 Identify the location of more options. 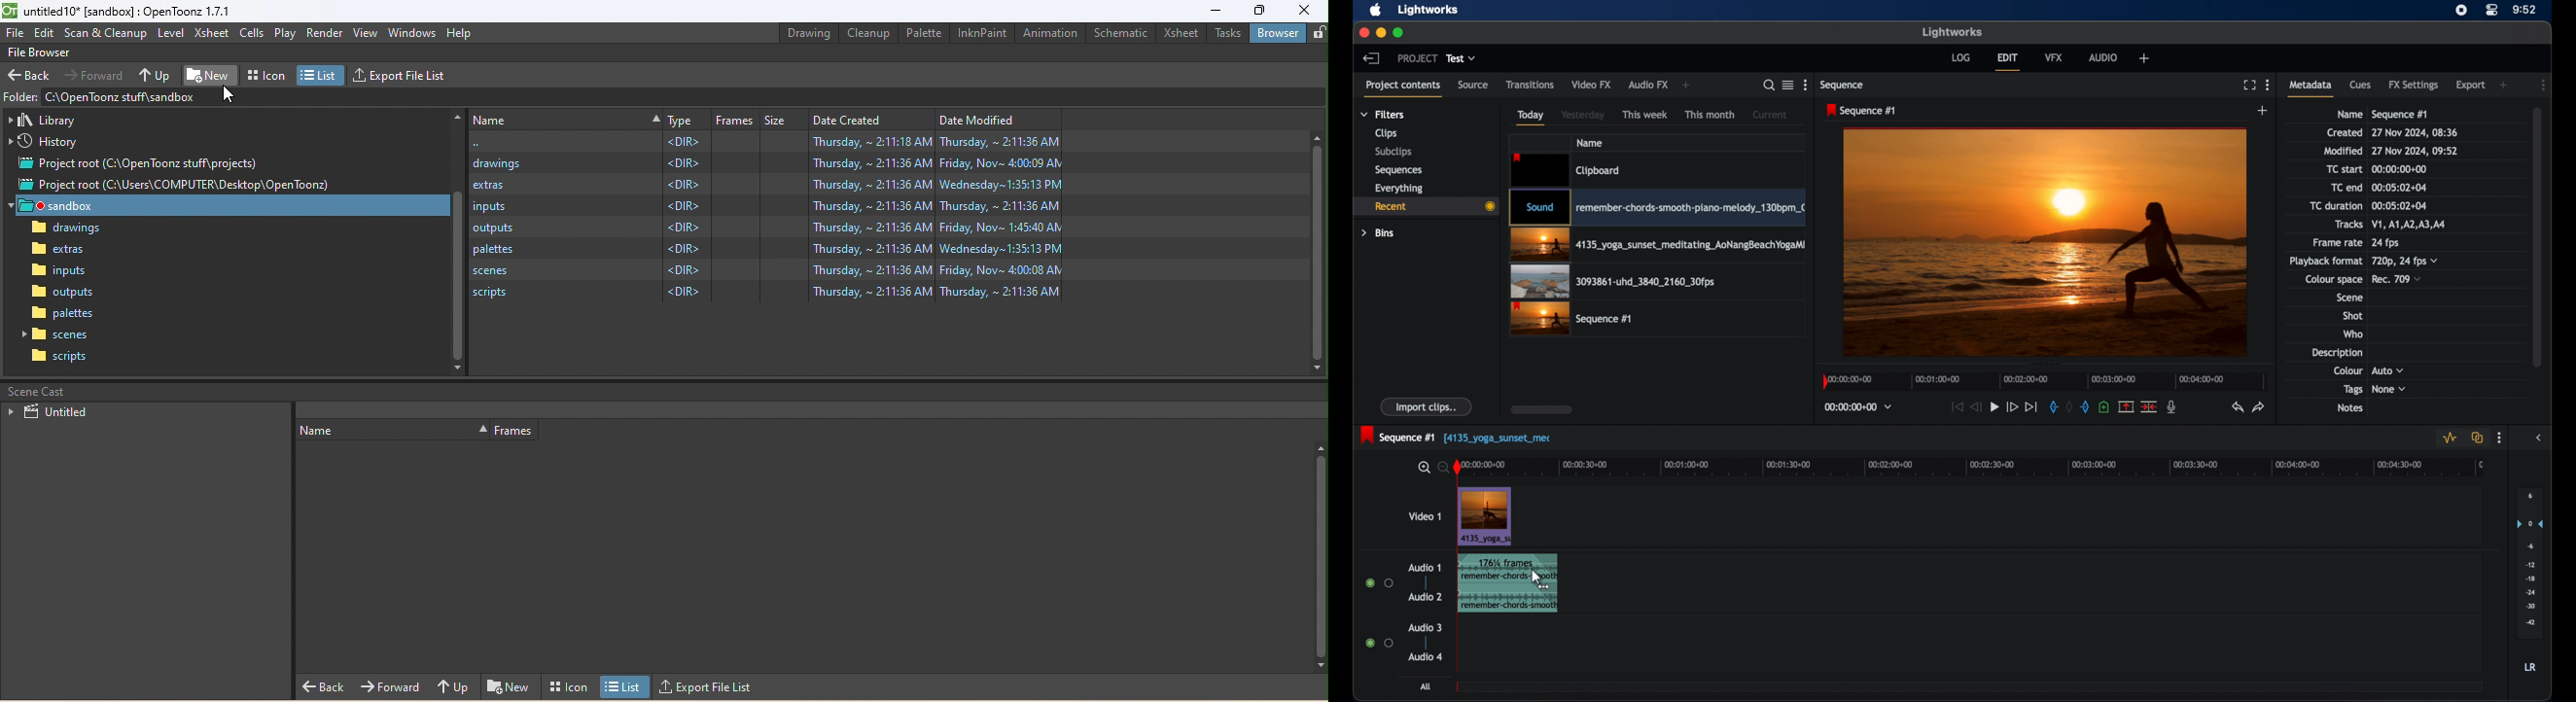
(2500, 438).